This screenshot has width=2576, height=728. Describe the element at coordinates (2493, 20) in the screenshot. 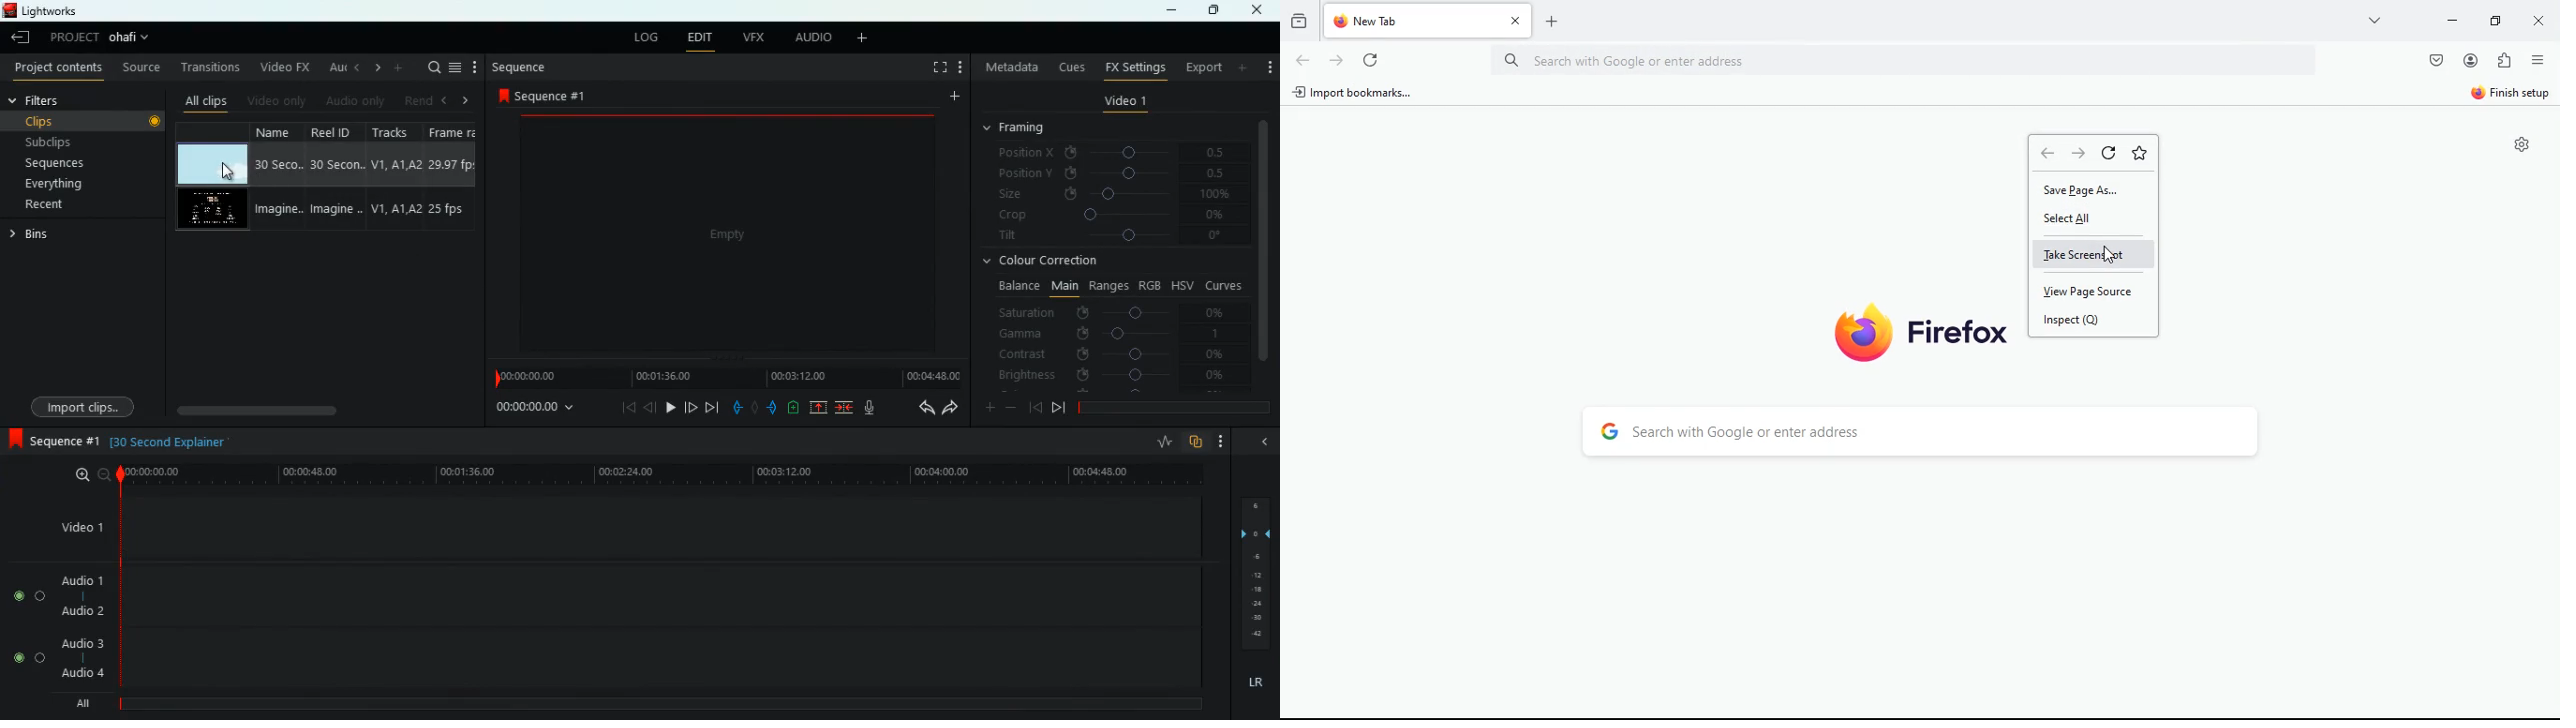

I see `minimize` at that location.